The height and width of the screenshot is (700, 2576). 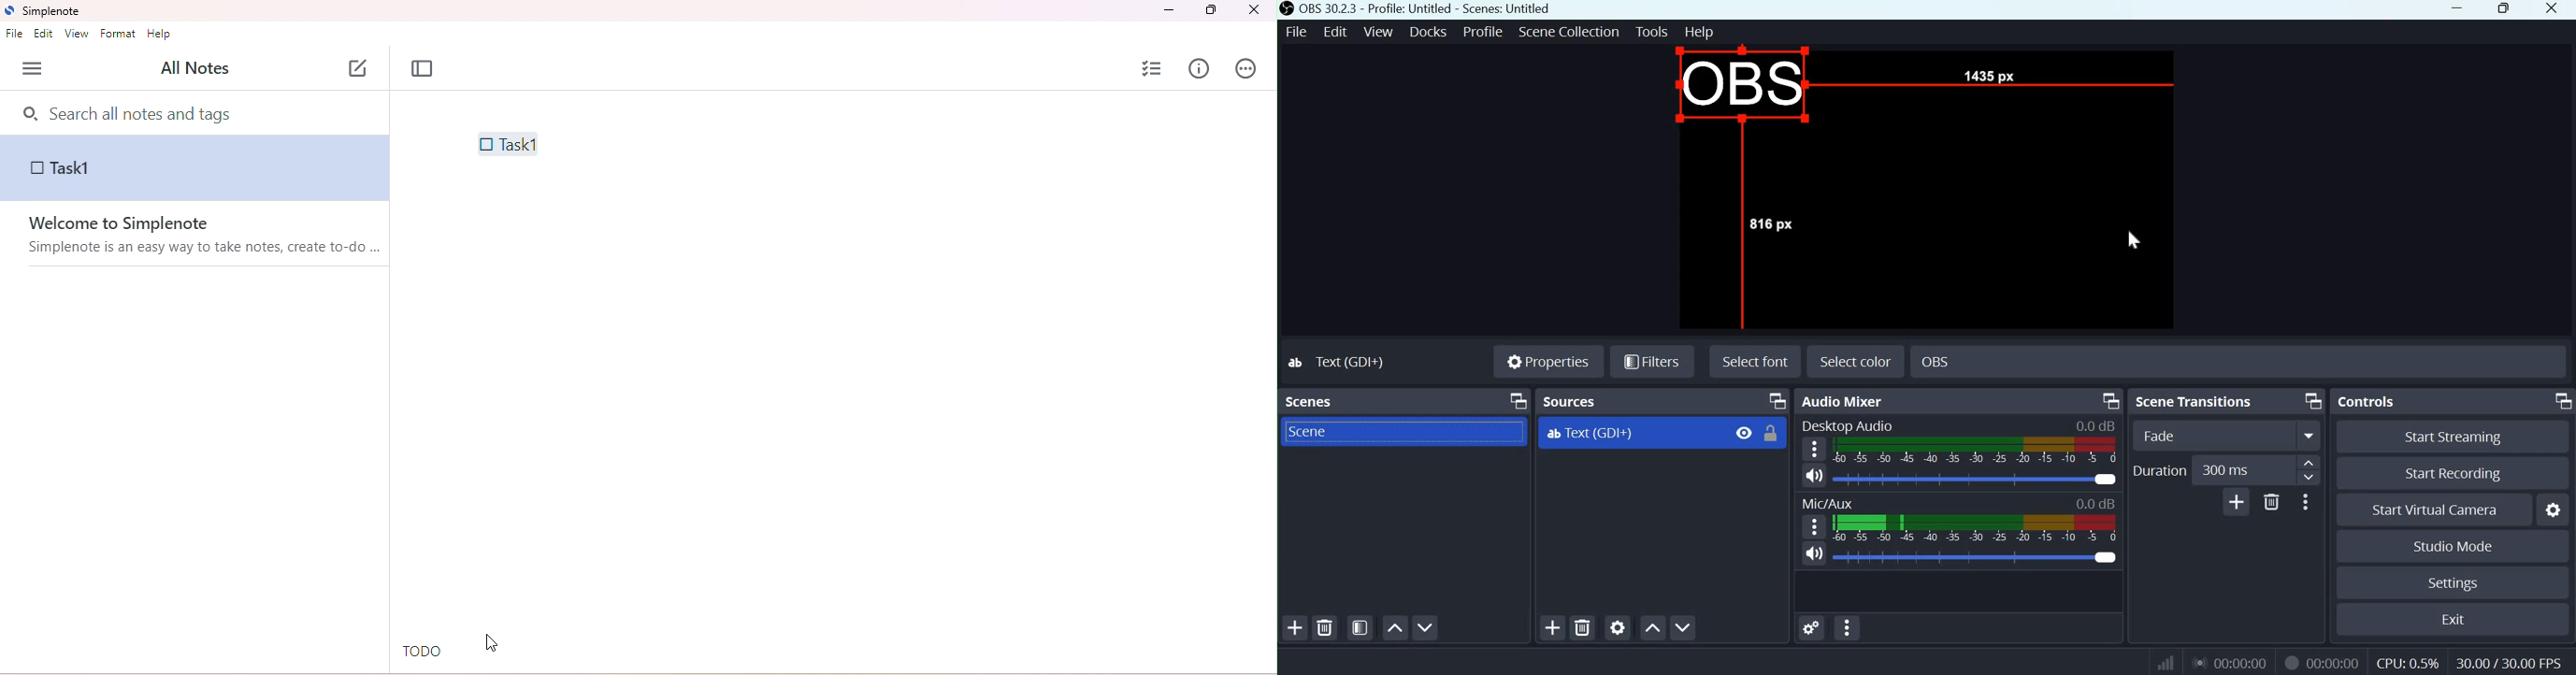 I want to click on search bar, so click(x=198, y=112).